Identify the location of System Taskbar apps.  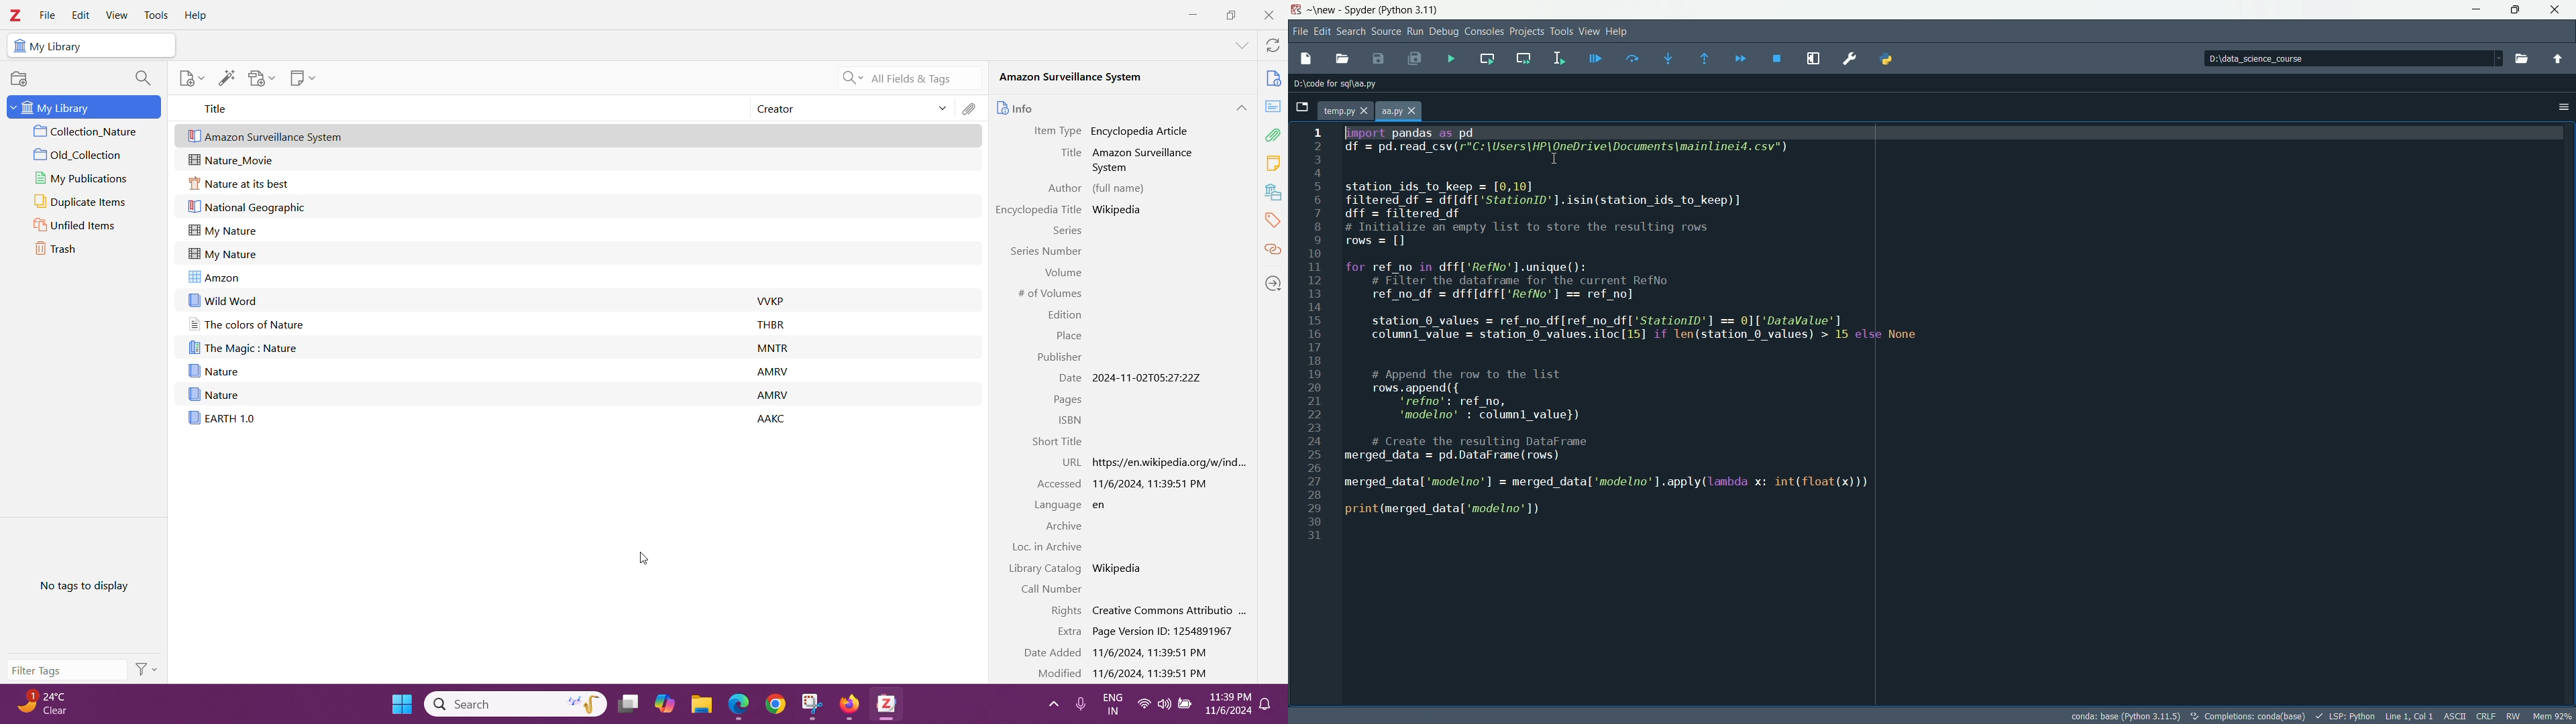
(648, 703).